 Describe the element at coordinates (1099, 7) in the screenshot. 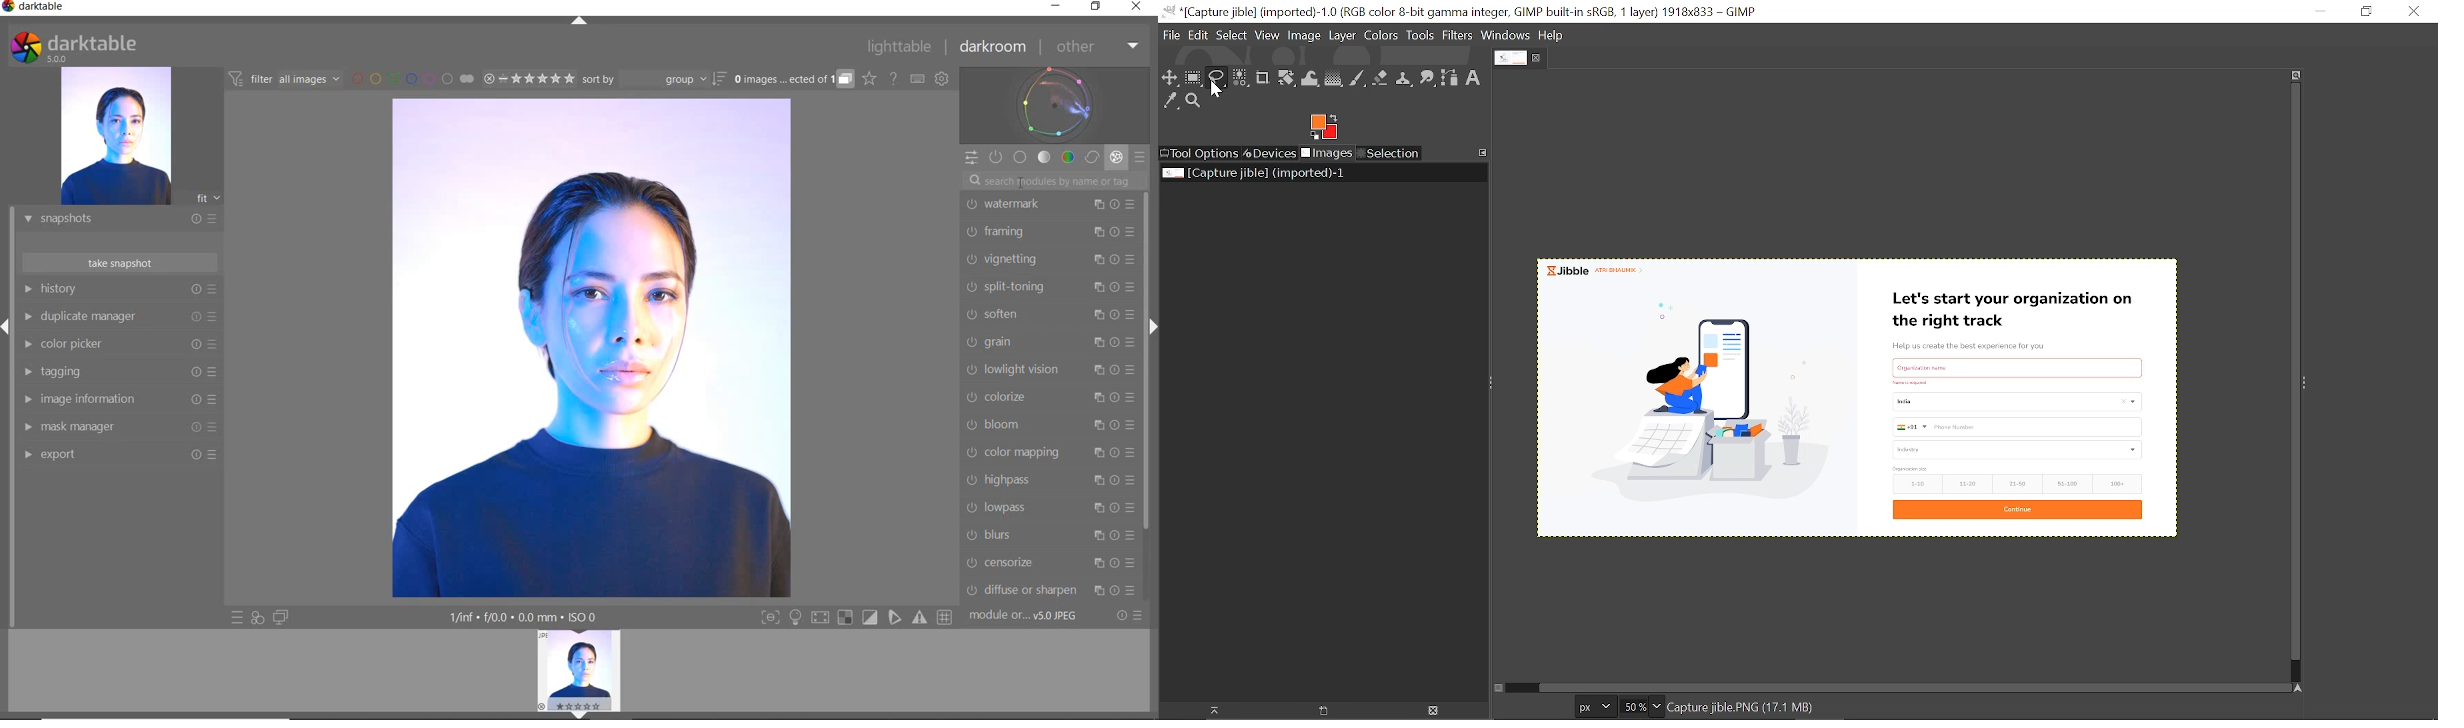

I see `RESTORE` at that location.